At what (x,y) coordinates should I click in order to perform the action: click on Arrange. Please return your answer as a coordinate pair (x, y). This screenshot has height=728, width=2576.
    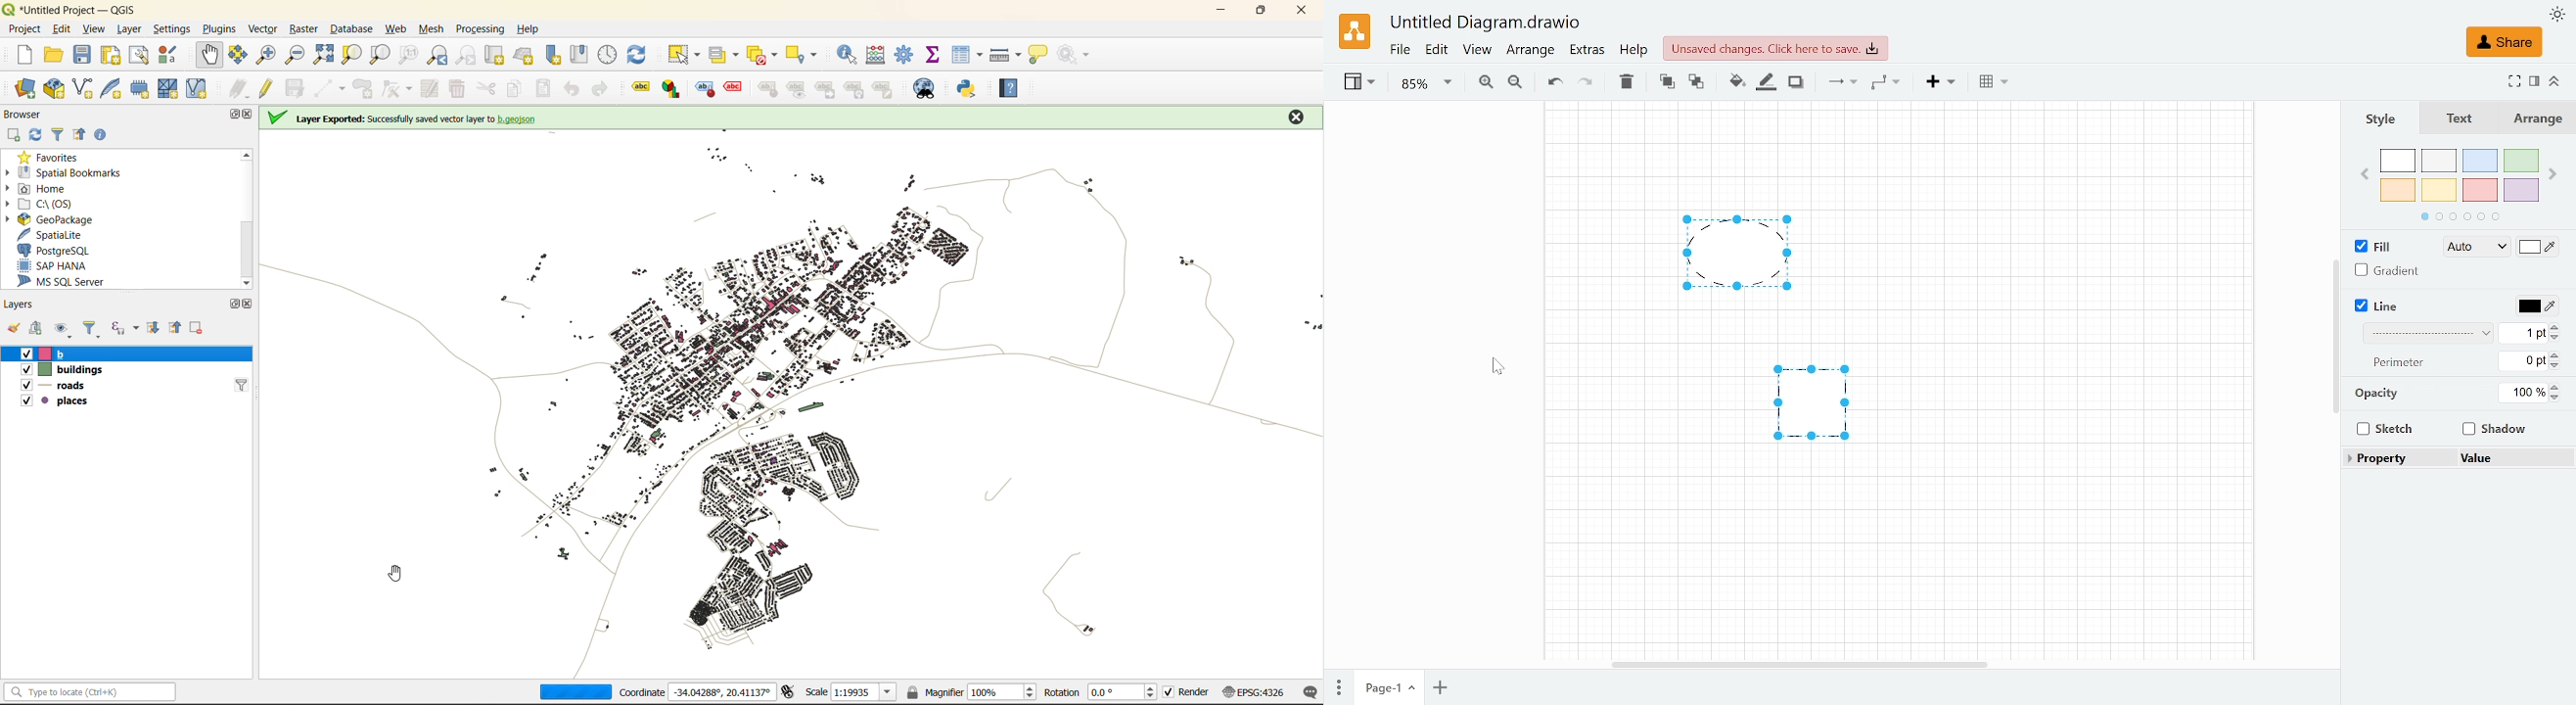
    Looking at the image, I should click on (1531, 53).